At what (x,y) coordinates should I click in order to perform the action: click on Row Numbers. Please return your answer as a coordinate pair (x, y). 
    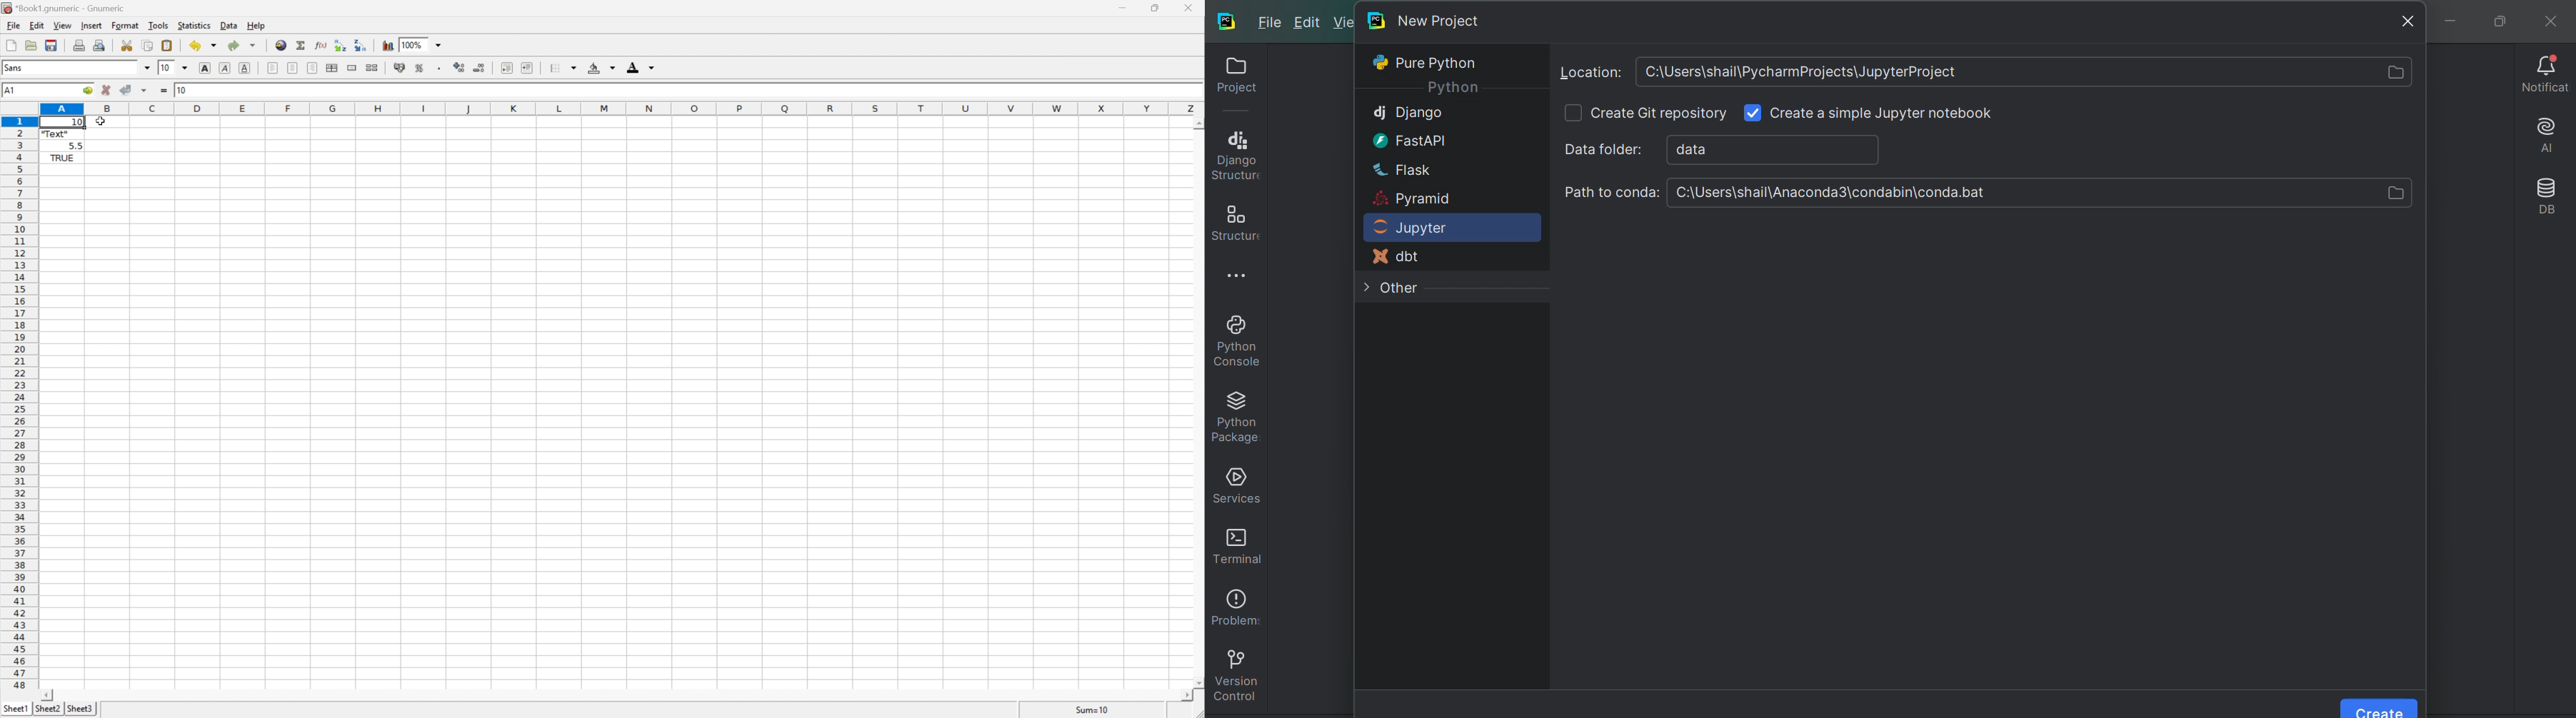
    Looking at the image, I should click on (18, 405).